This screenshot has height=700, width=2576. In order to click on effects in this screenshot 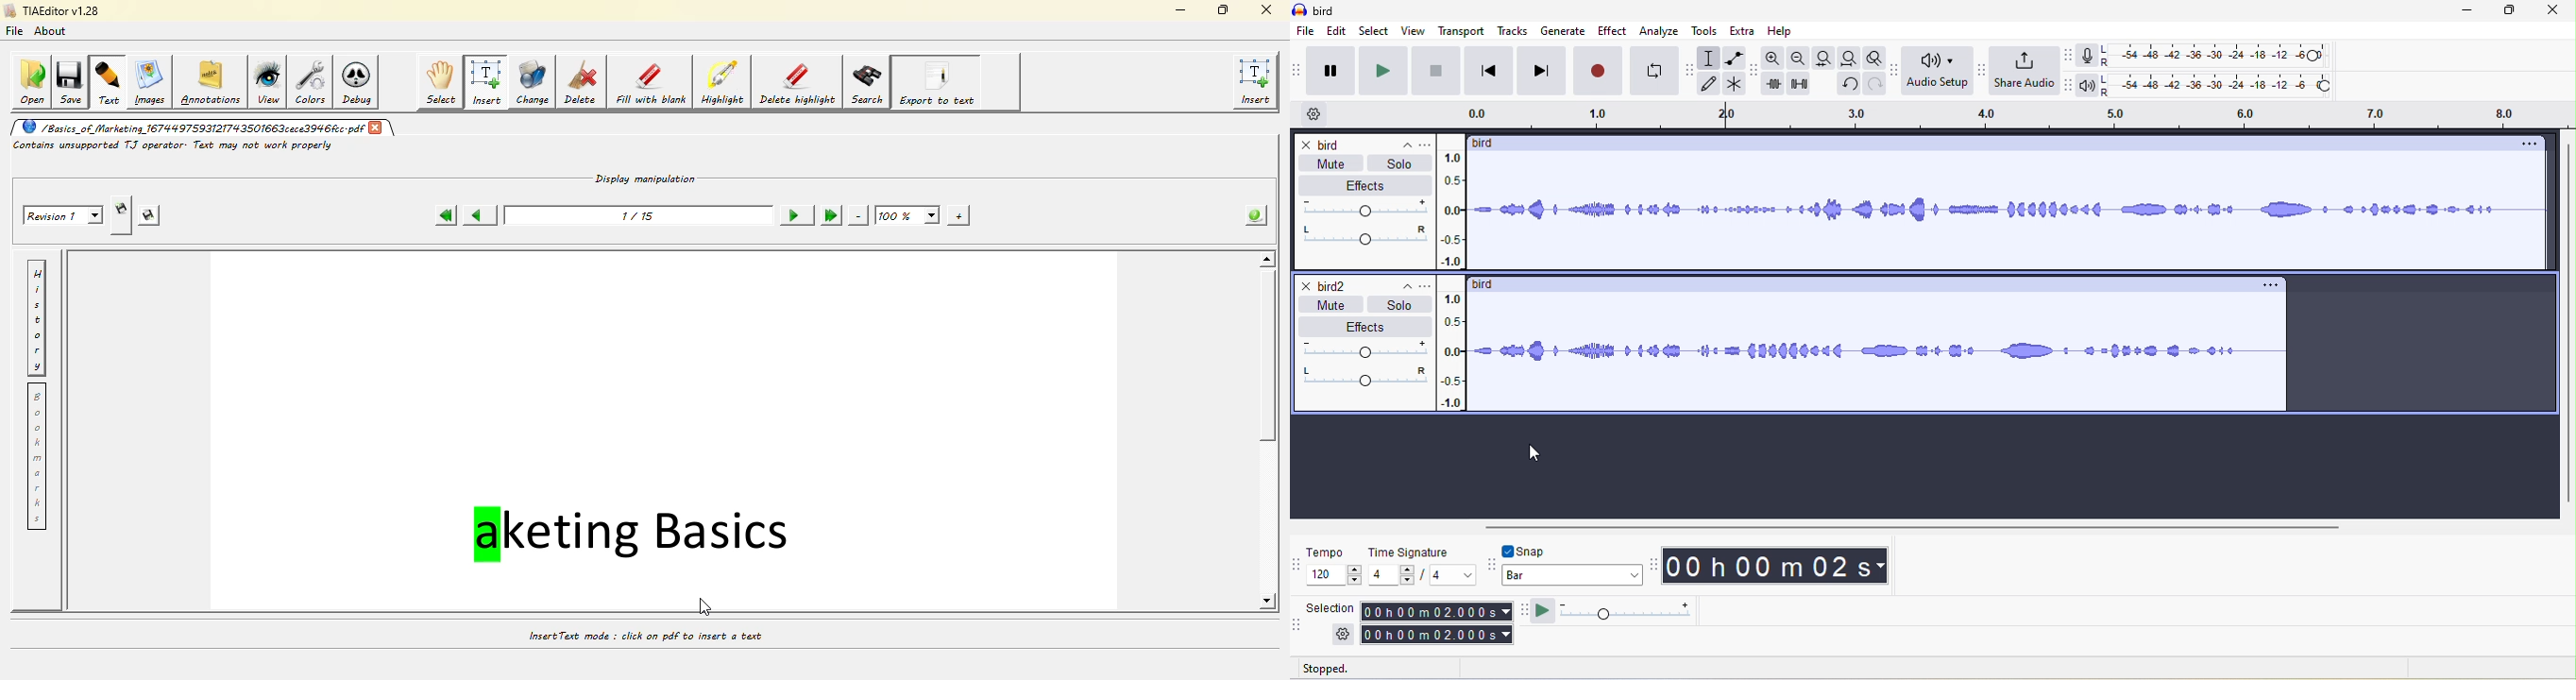, I will do `click(1365, 185)`.